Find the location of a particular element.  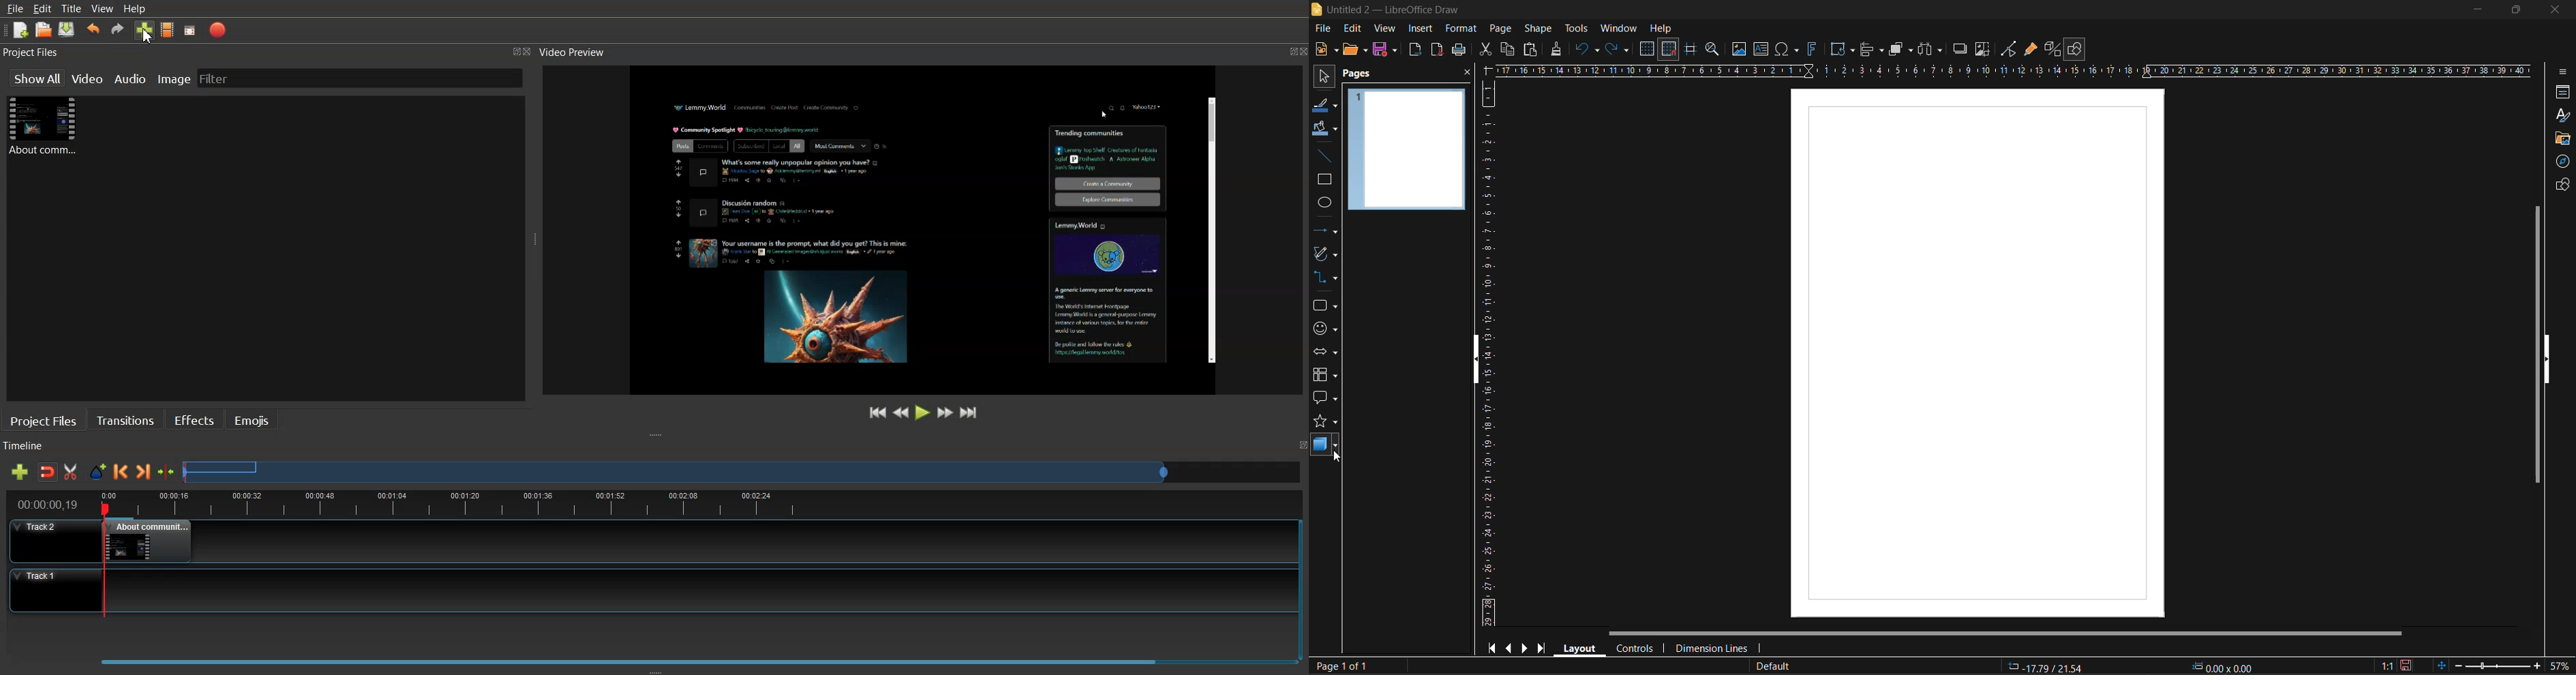

New Project is located at coordinates (21, 31).